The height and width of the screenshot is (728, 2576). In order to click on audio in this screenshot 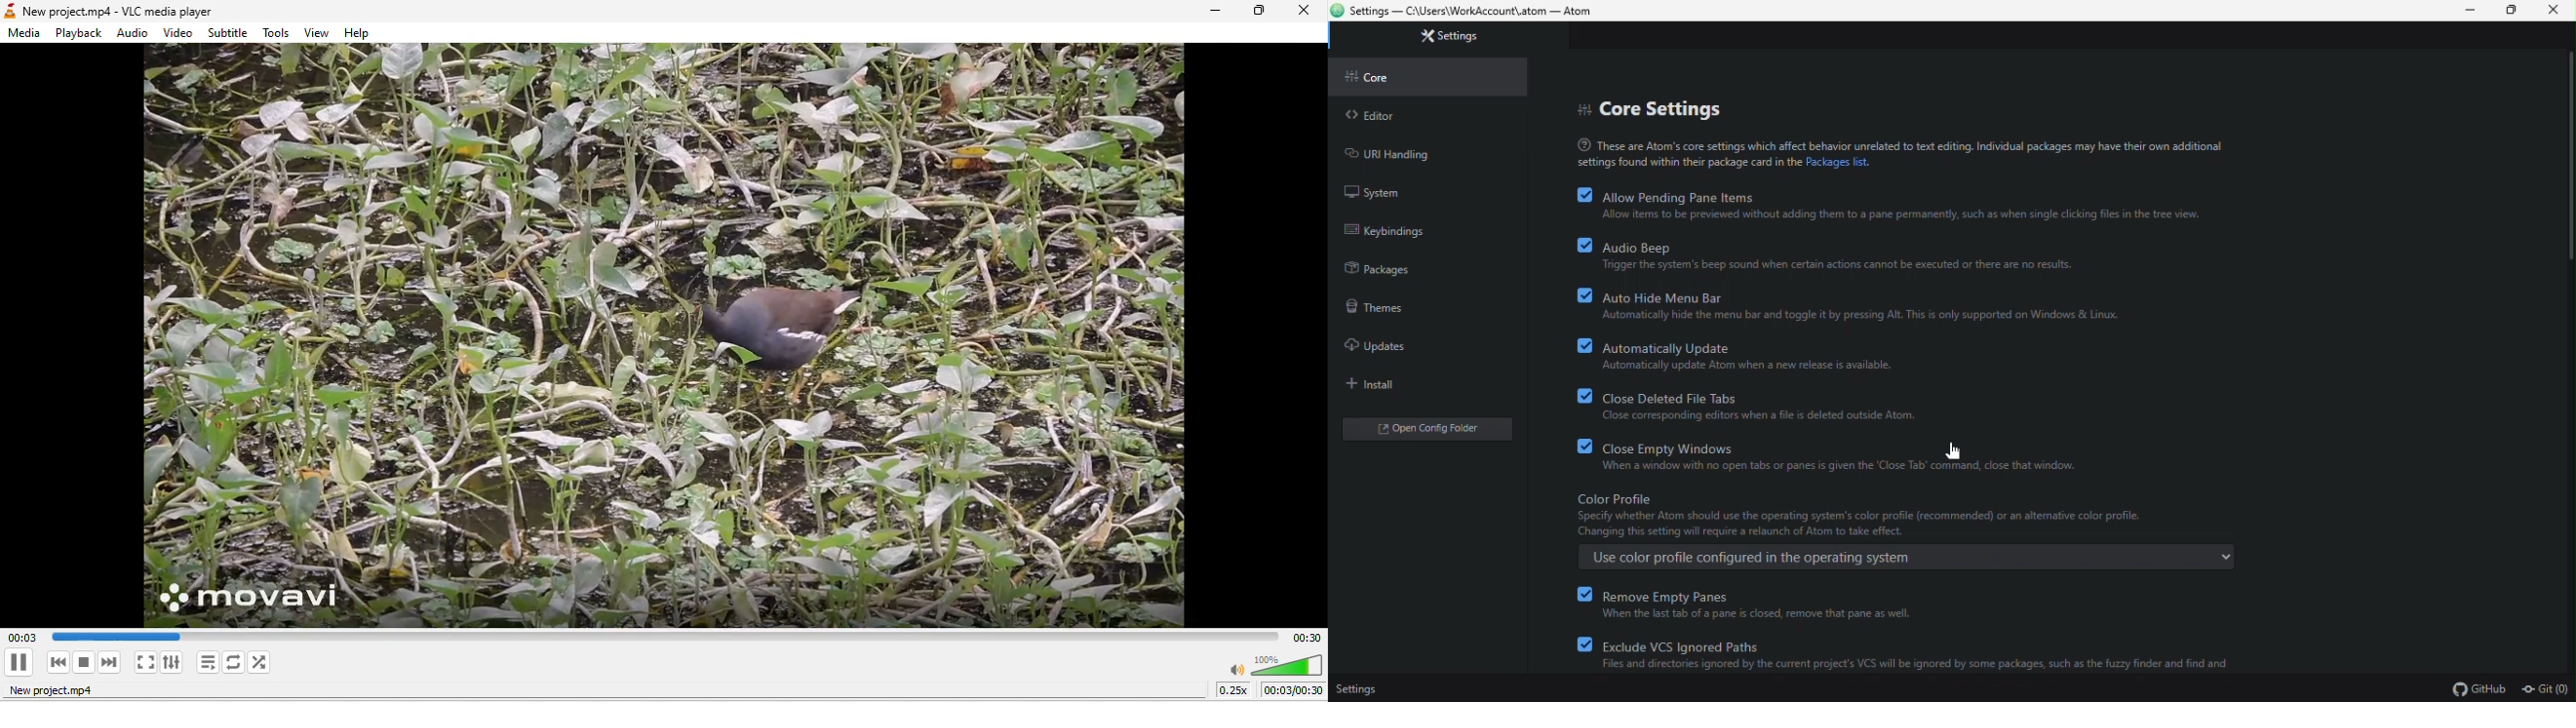, I will do `click(134, 33)`.